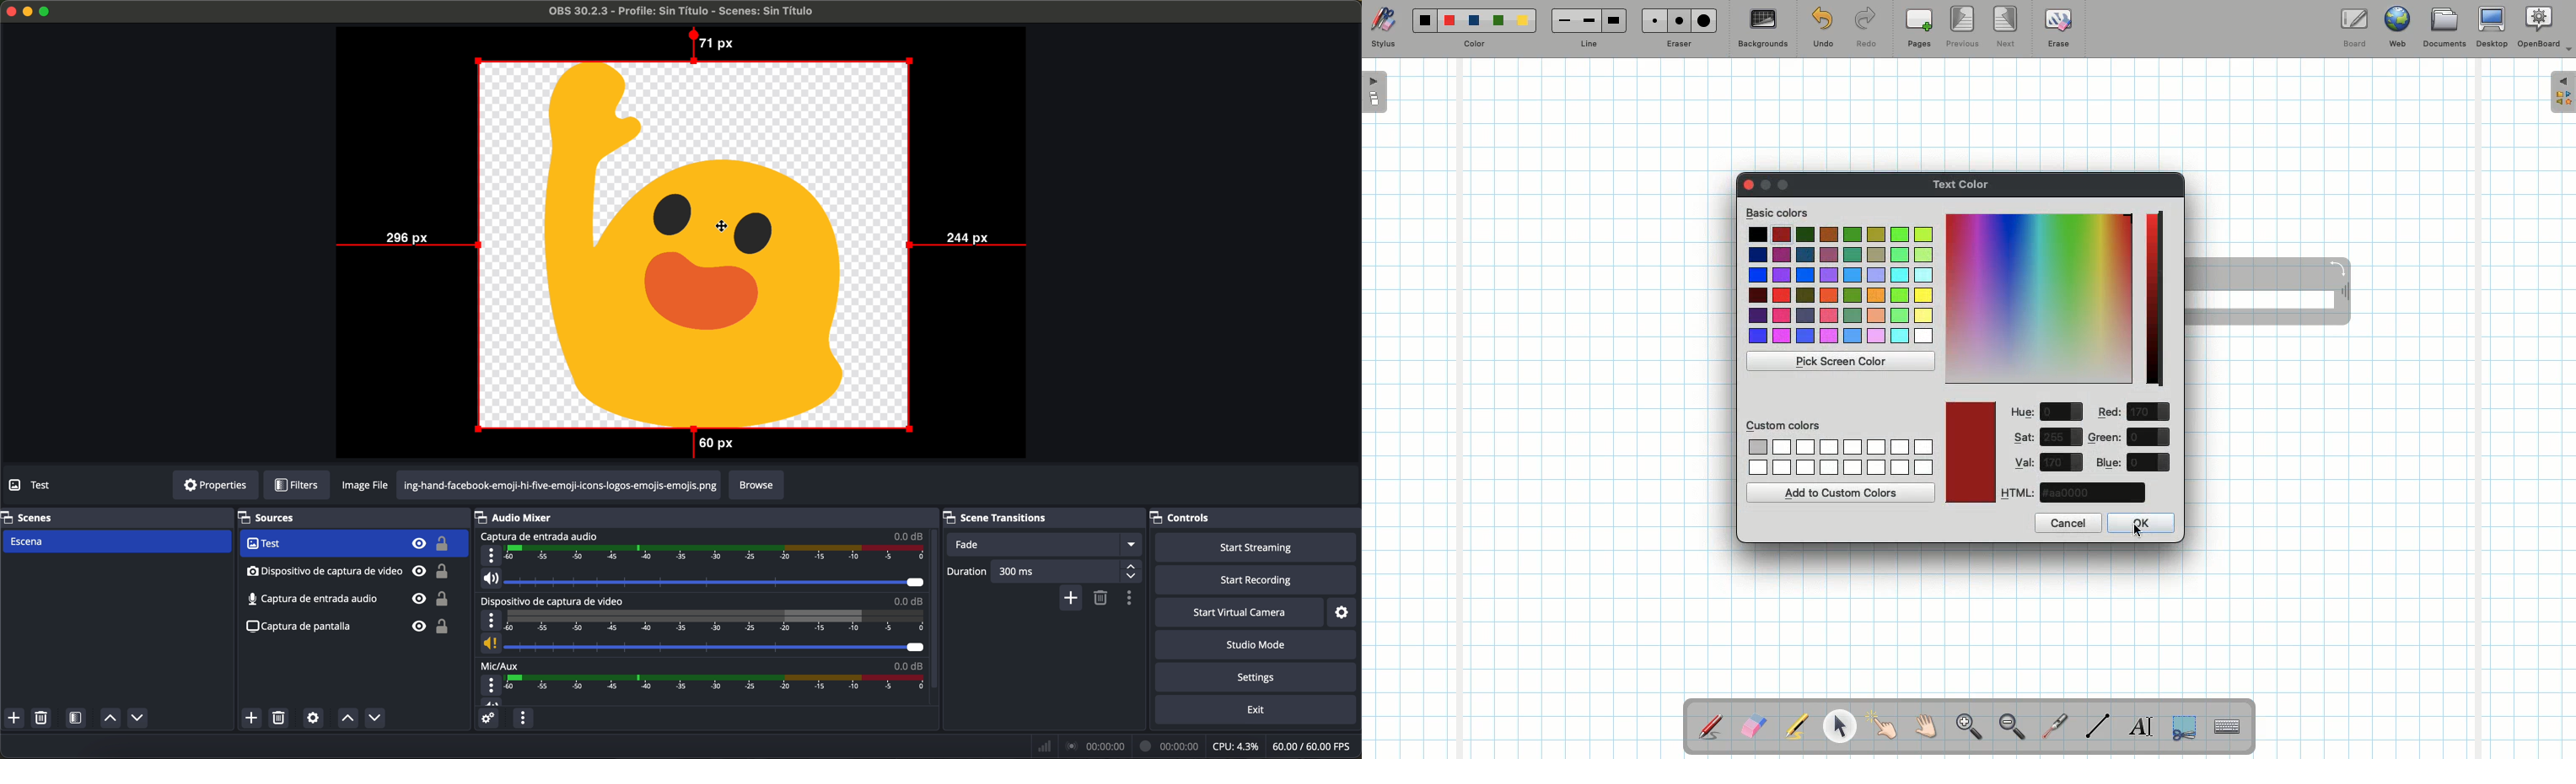 The width and height of the screenshot is (2576, 784). I want to click on audio input capture, so click(349, 571).